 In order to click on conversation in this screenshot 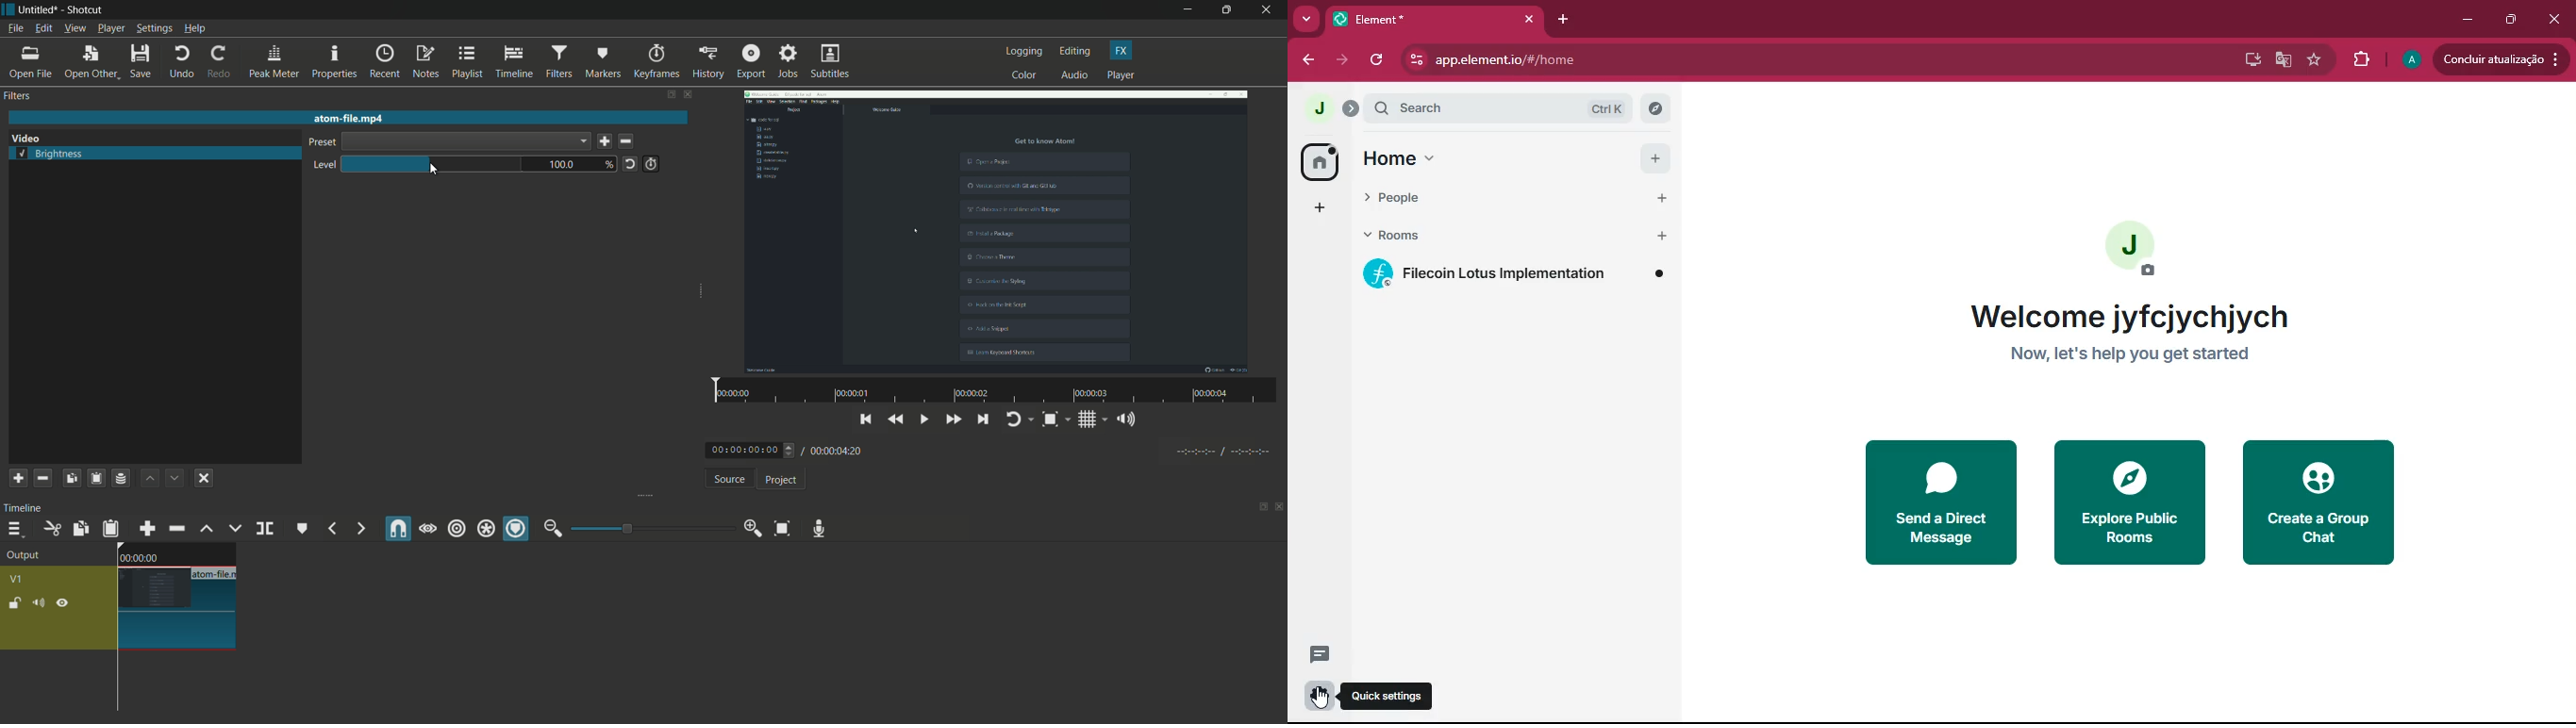, I will do `click(1320, 653)`.